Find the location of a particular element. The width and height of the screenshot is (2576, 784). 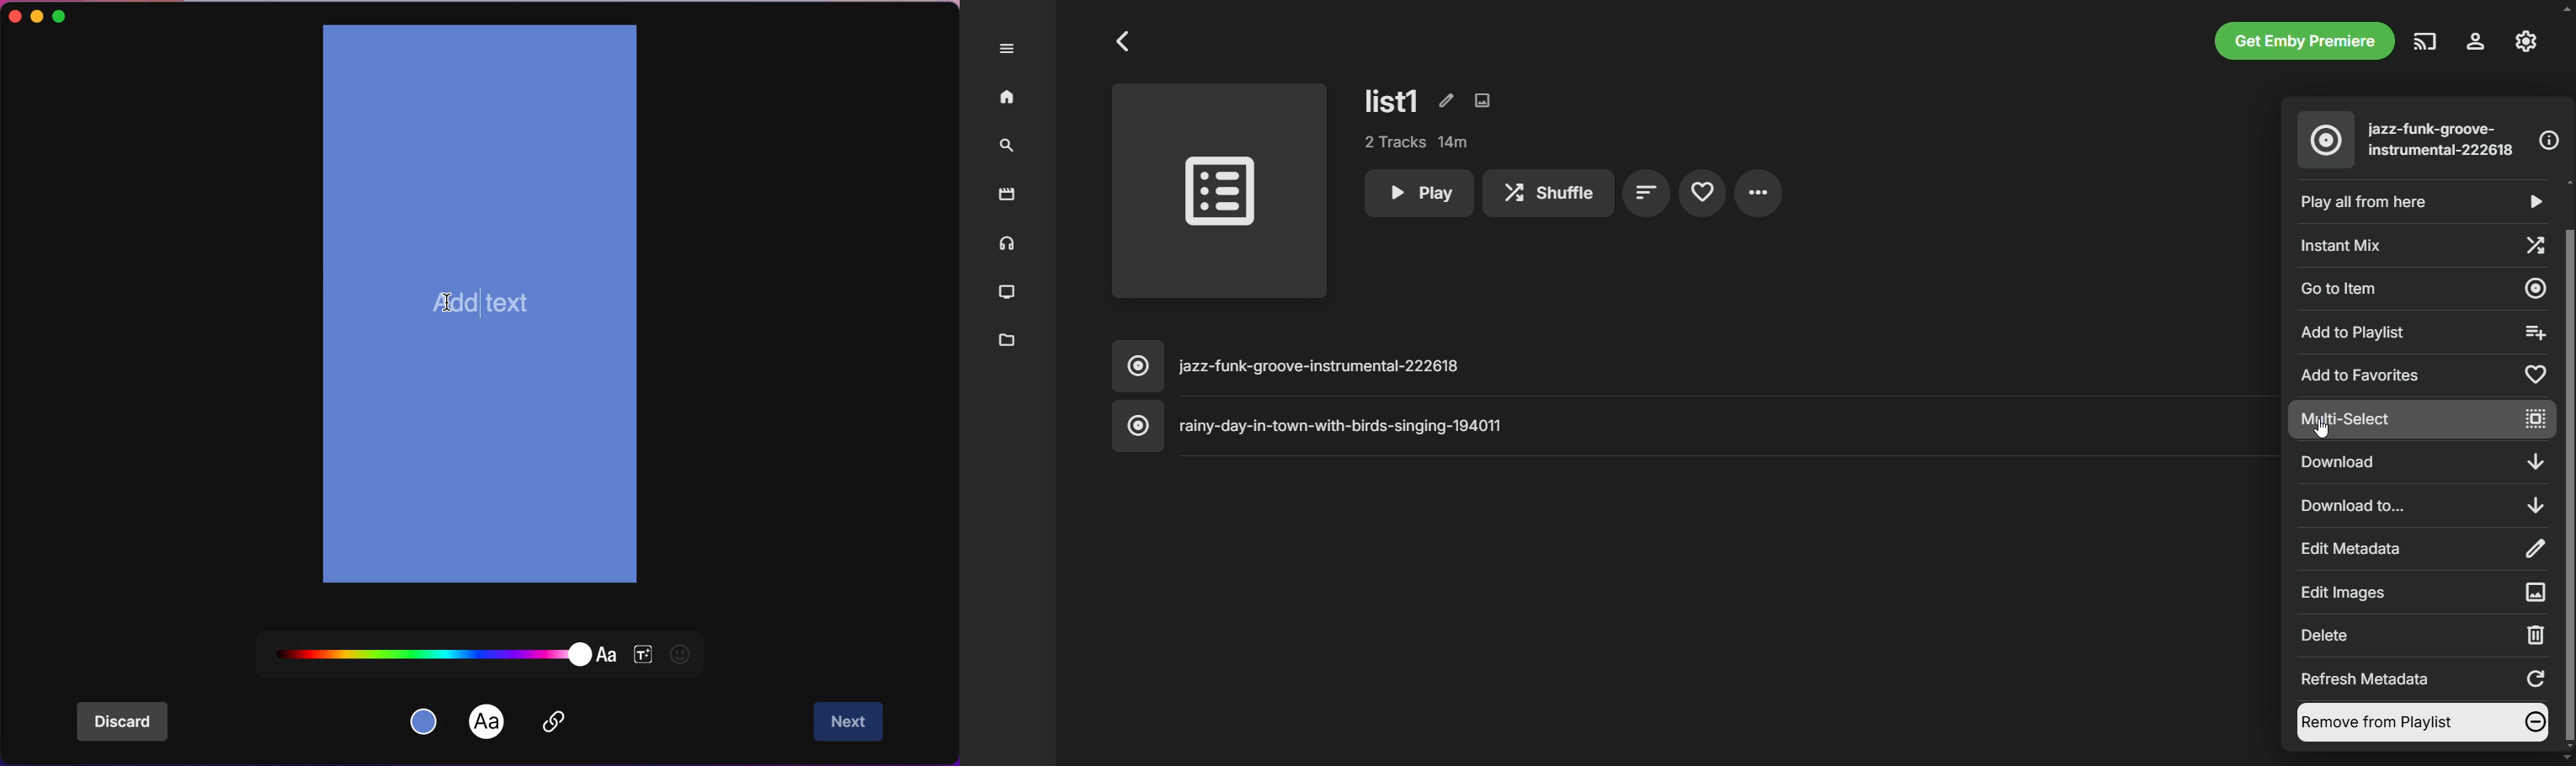

font size is located at coordinates (643, 652).